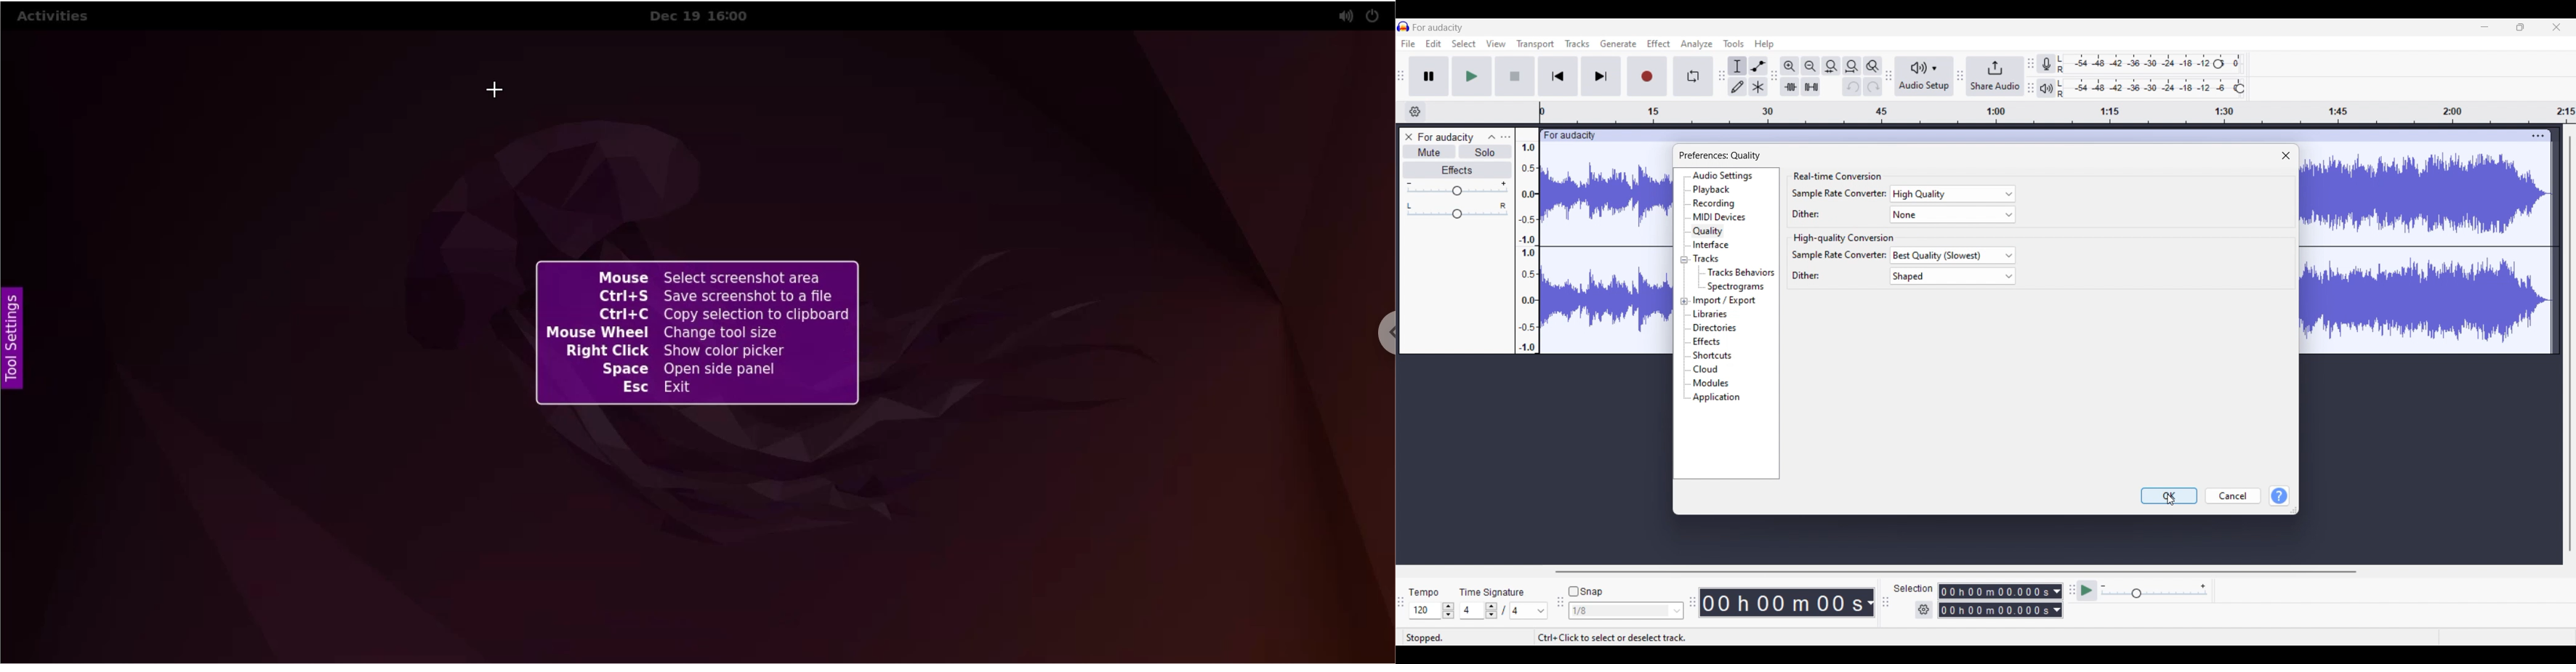  What do you see at coordinates (1527, 240) in the screenshot?
I see `Scale to measure intensity of waves in track` at bounding box center [1527, 240].